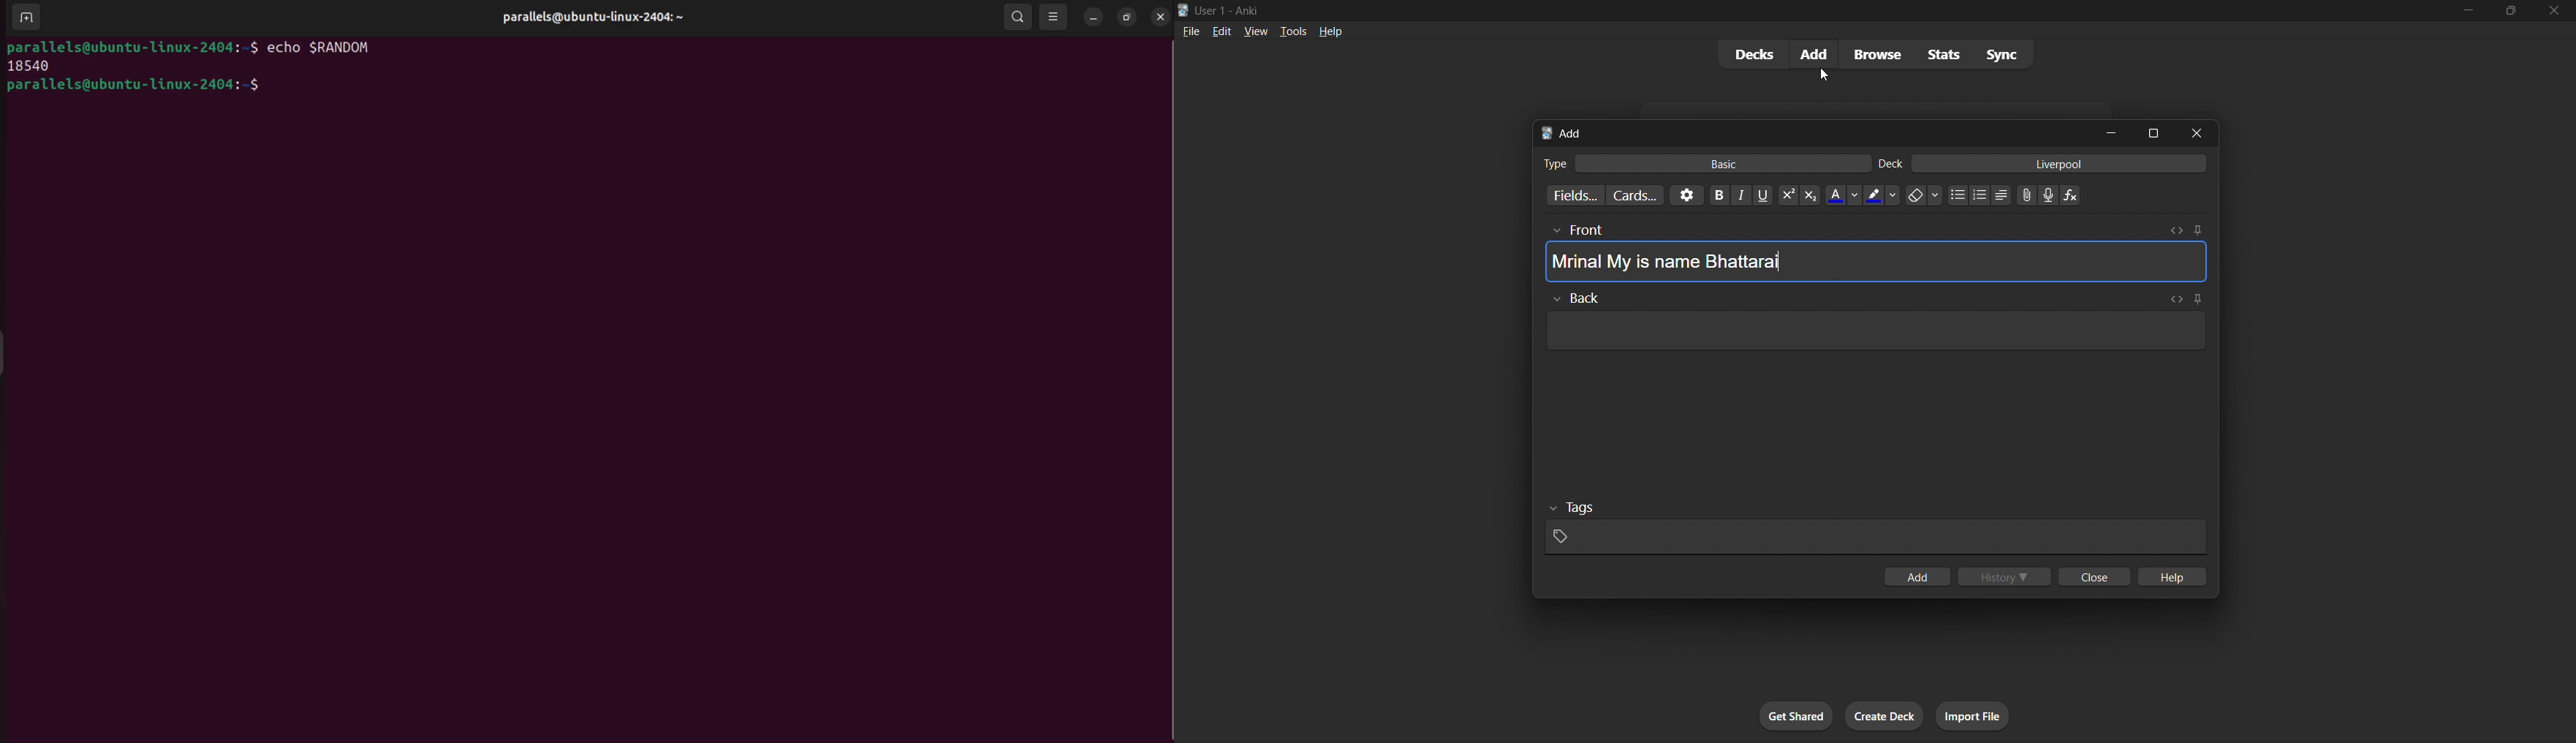 The image size is (2576, 756). I want to click on options, so click(1685, 195).